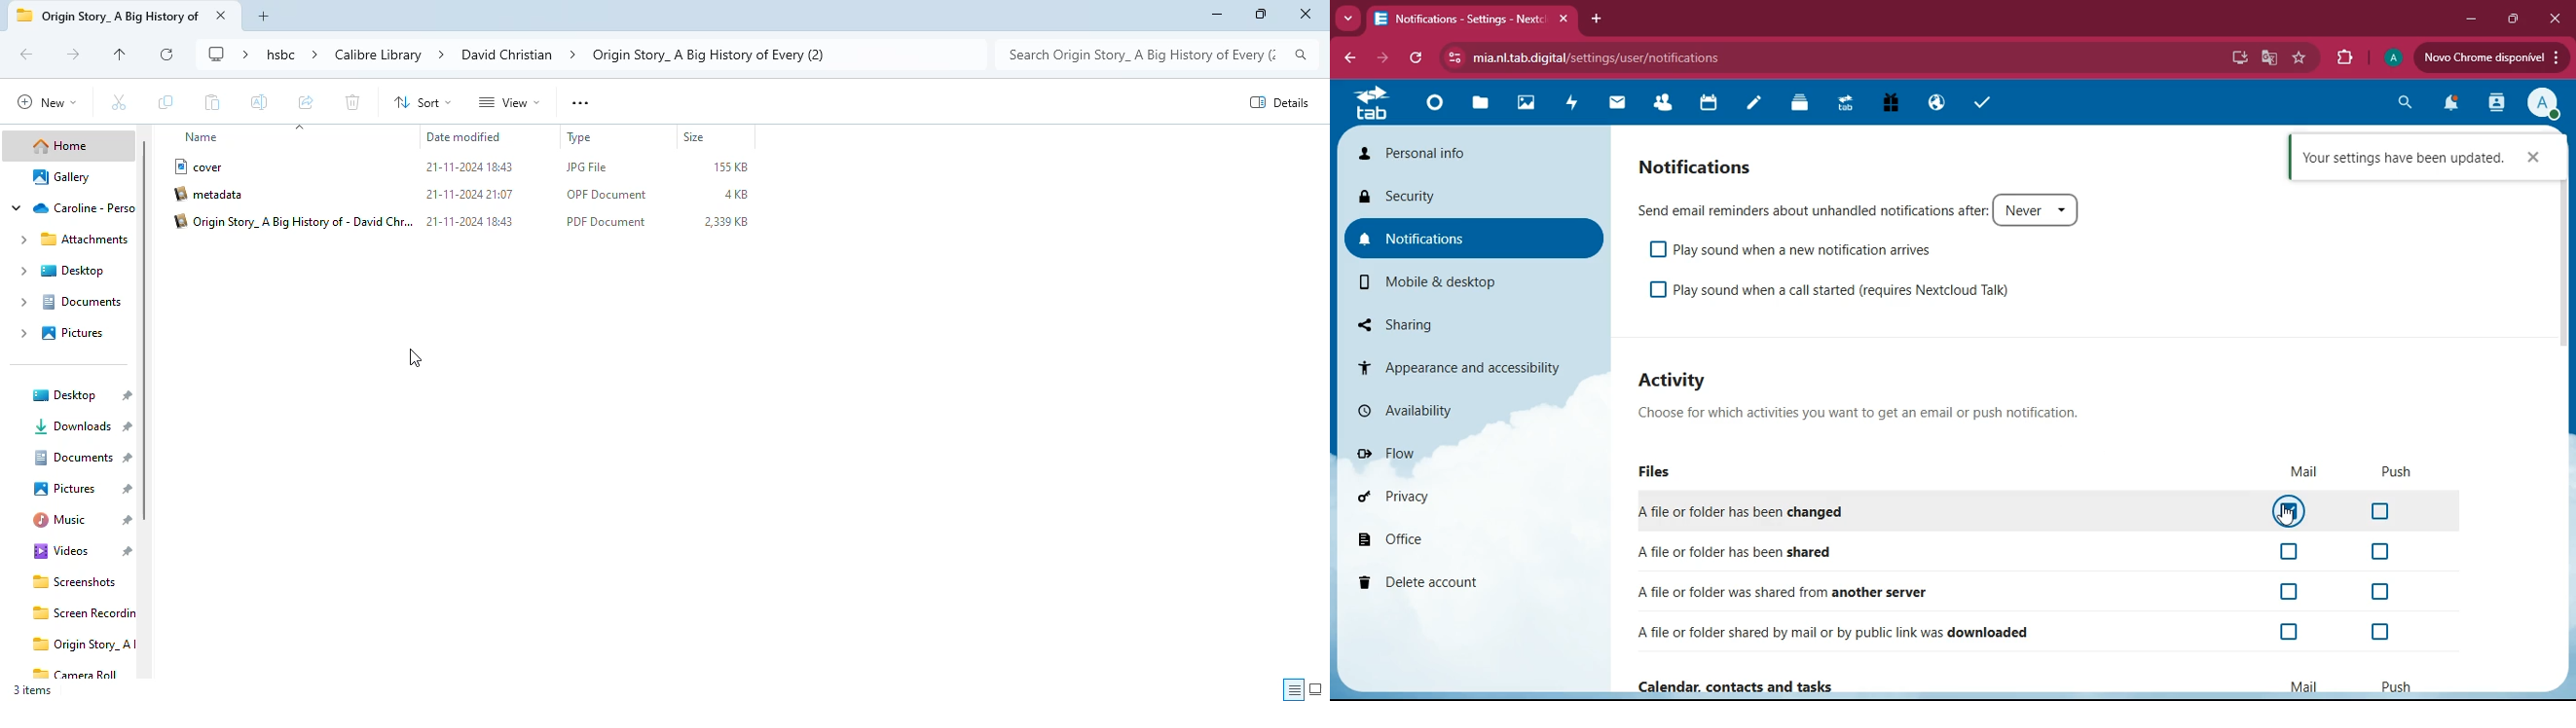 Image resolution: width=2576 pixels, height=728 pixels. I want to click on notes, so click(1757, 106).